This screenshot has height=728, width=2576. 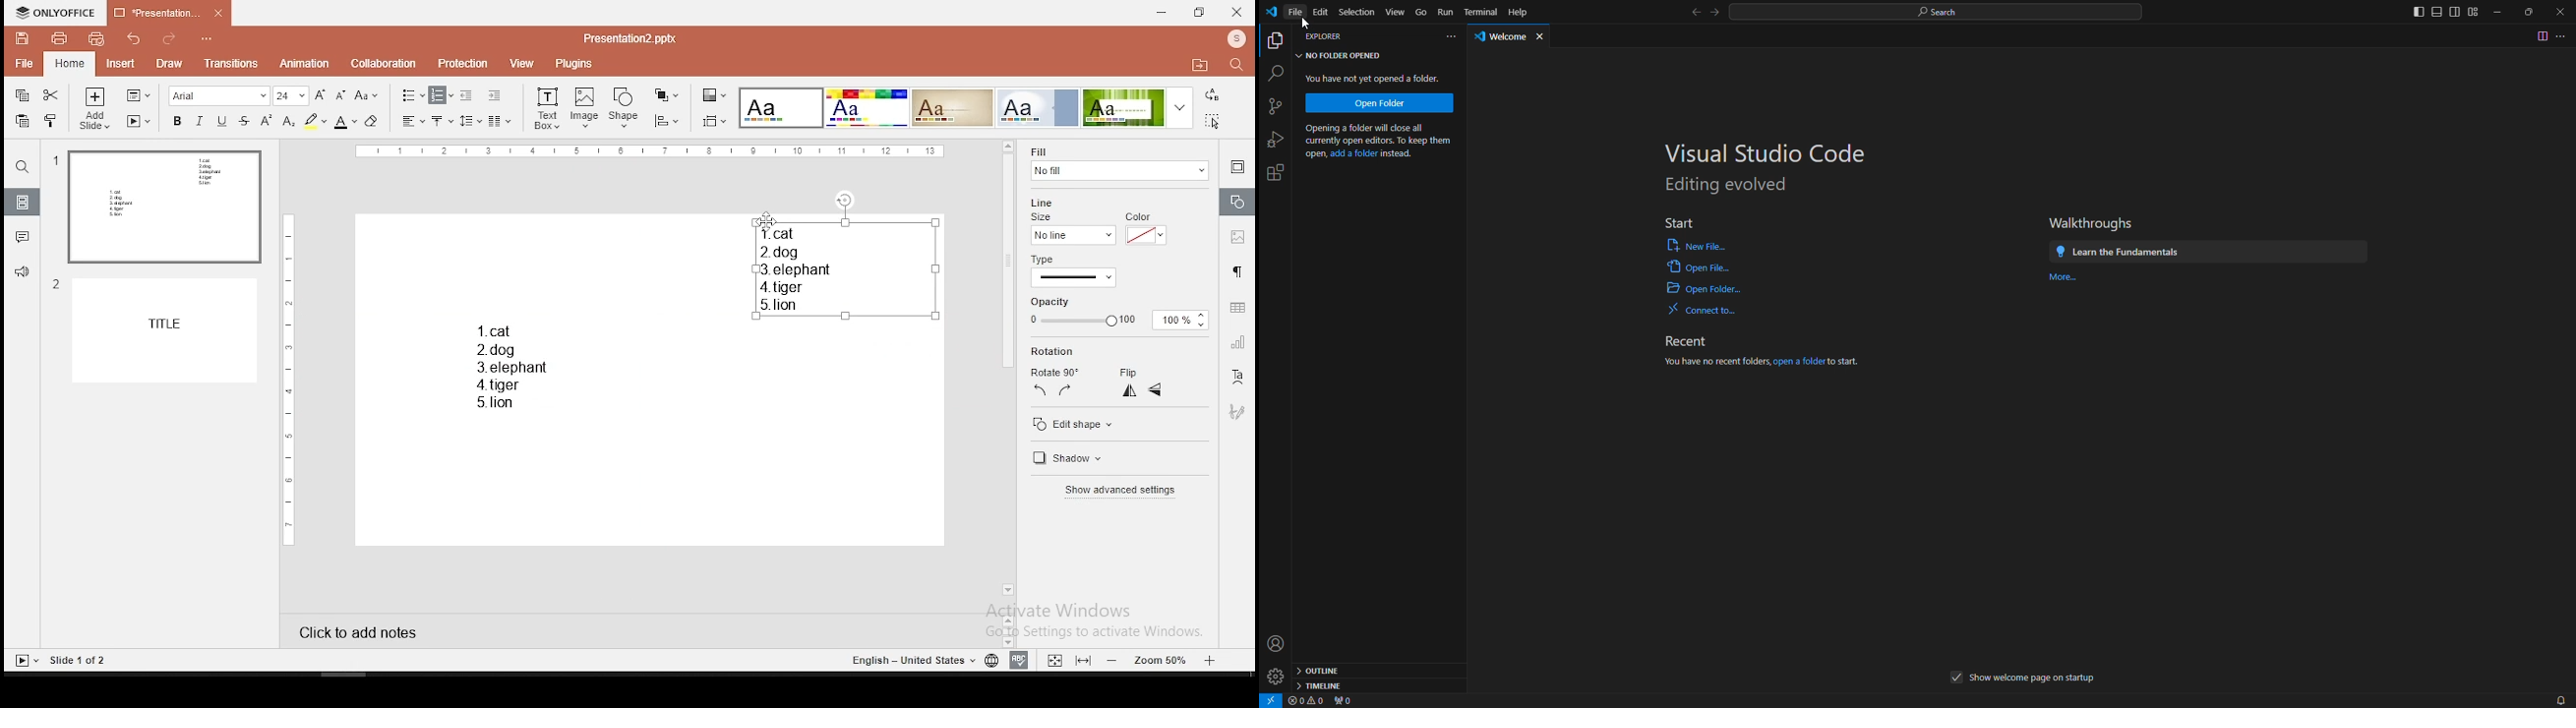 I want to click on theme, so click(x=782, y=108).